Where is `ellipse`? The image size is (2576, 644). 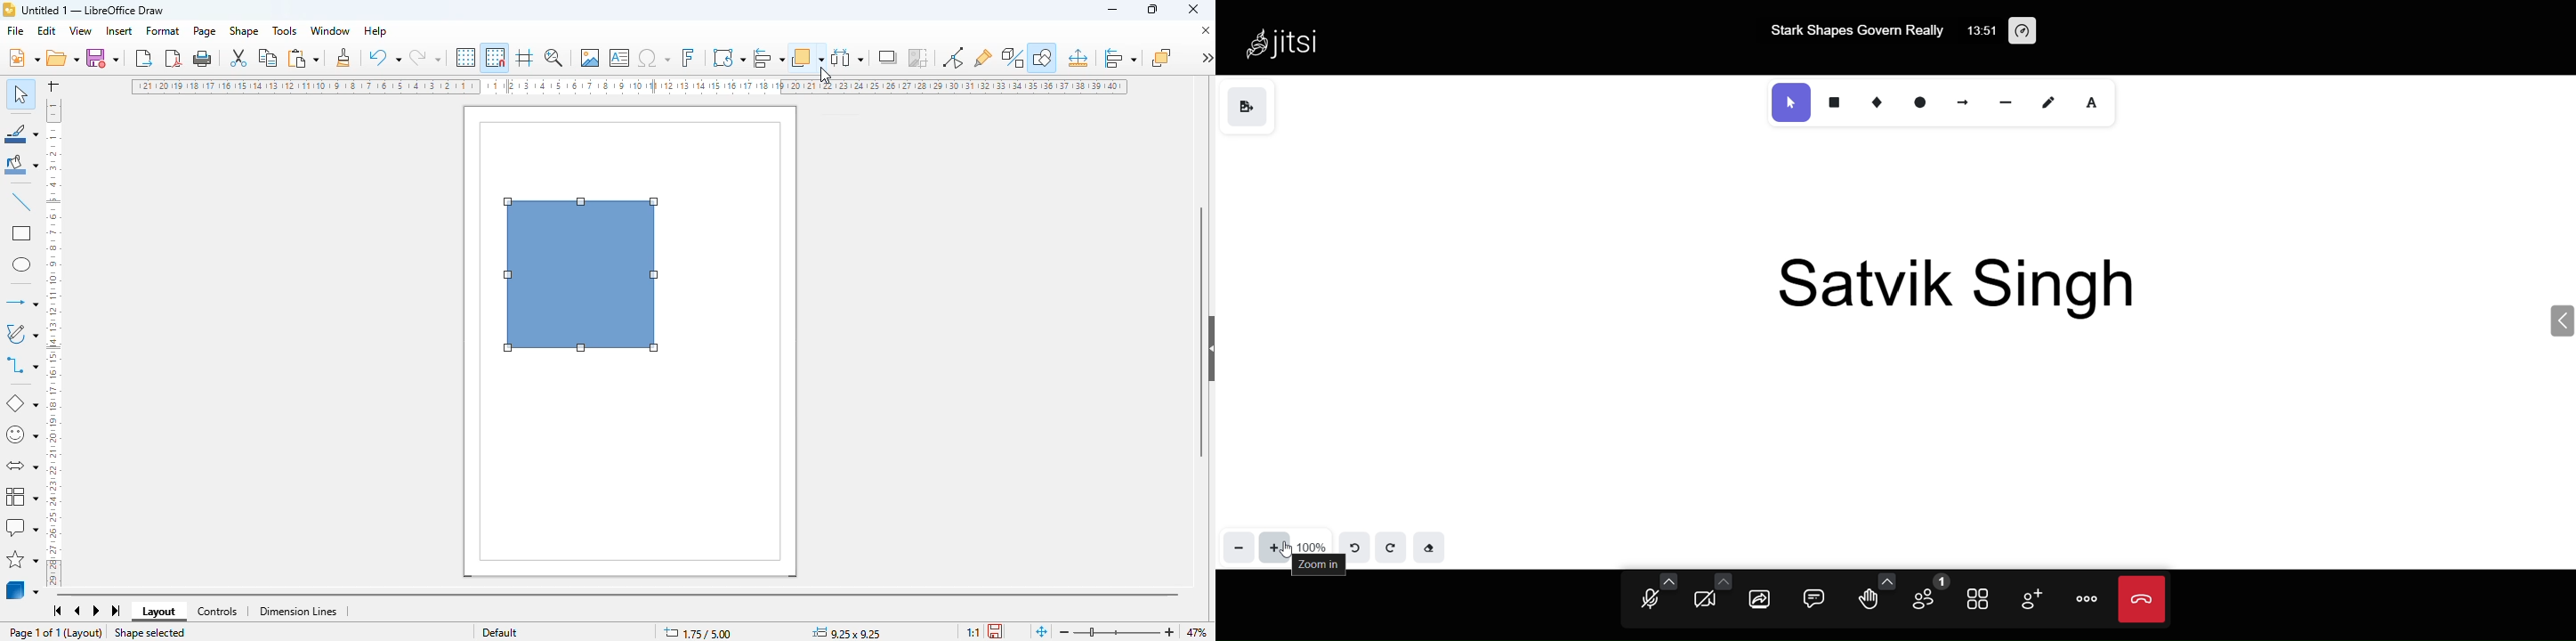
ellipse is located at coordinates (21, 265).